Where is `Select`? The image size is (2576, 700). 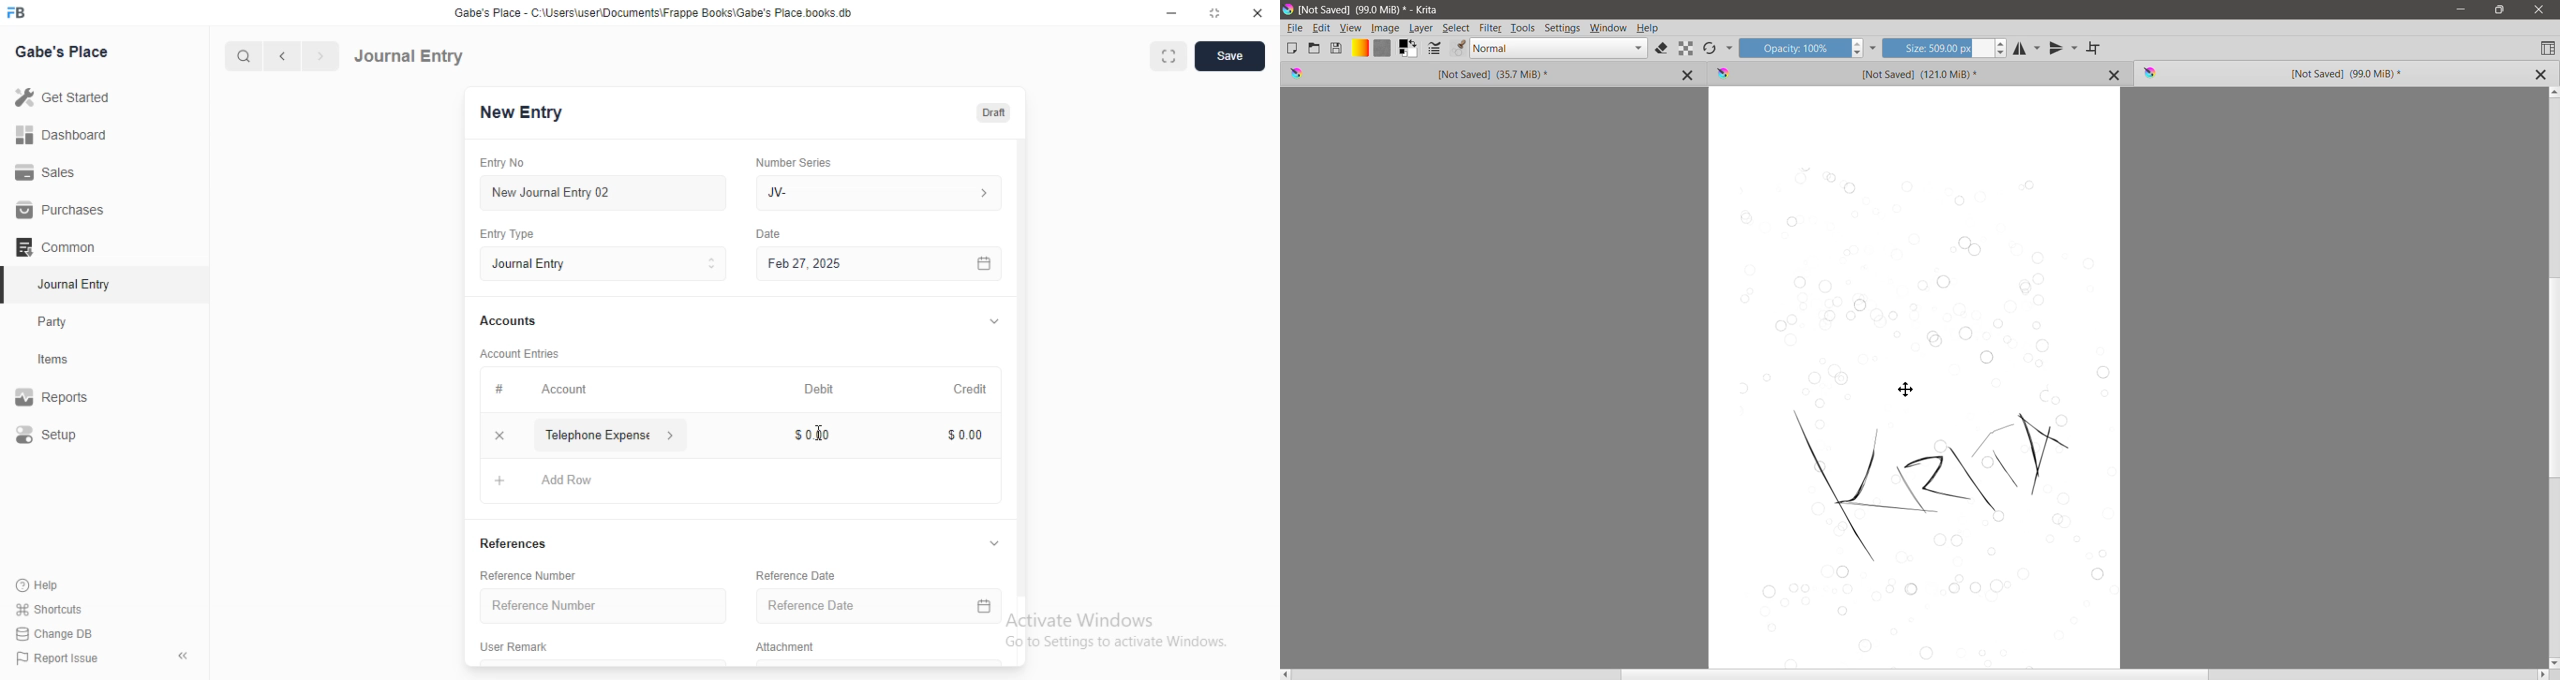 Select is located at coordinates (1457, 28).